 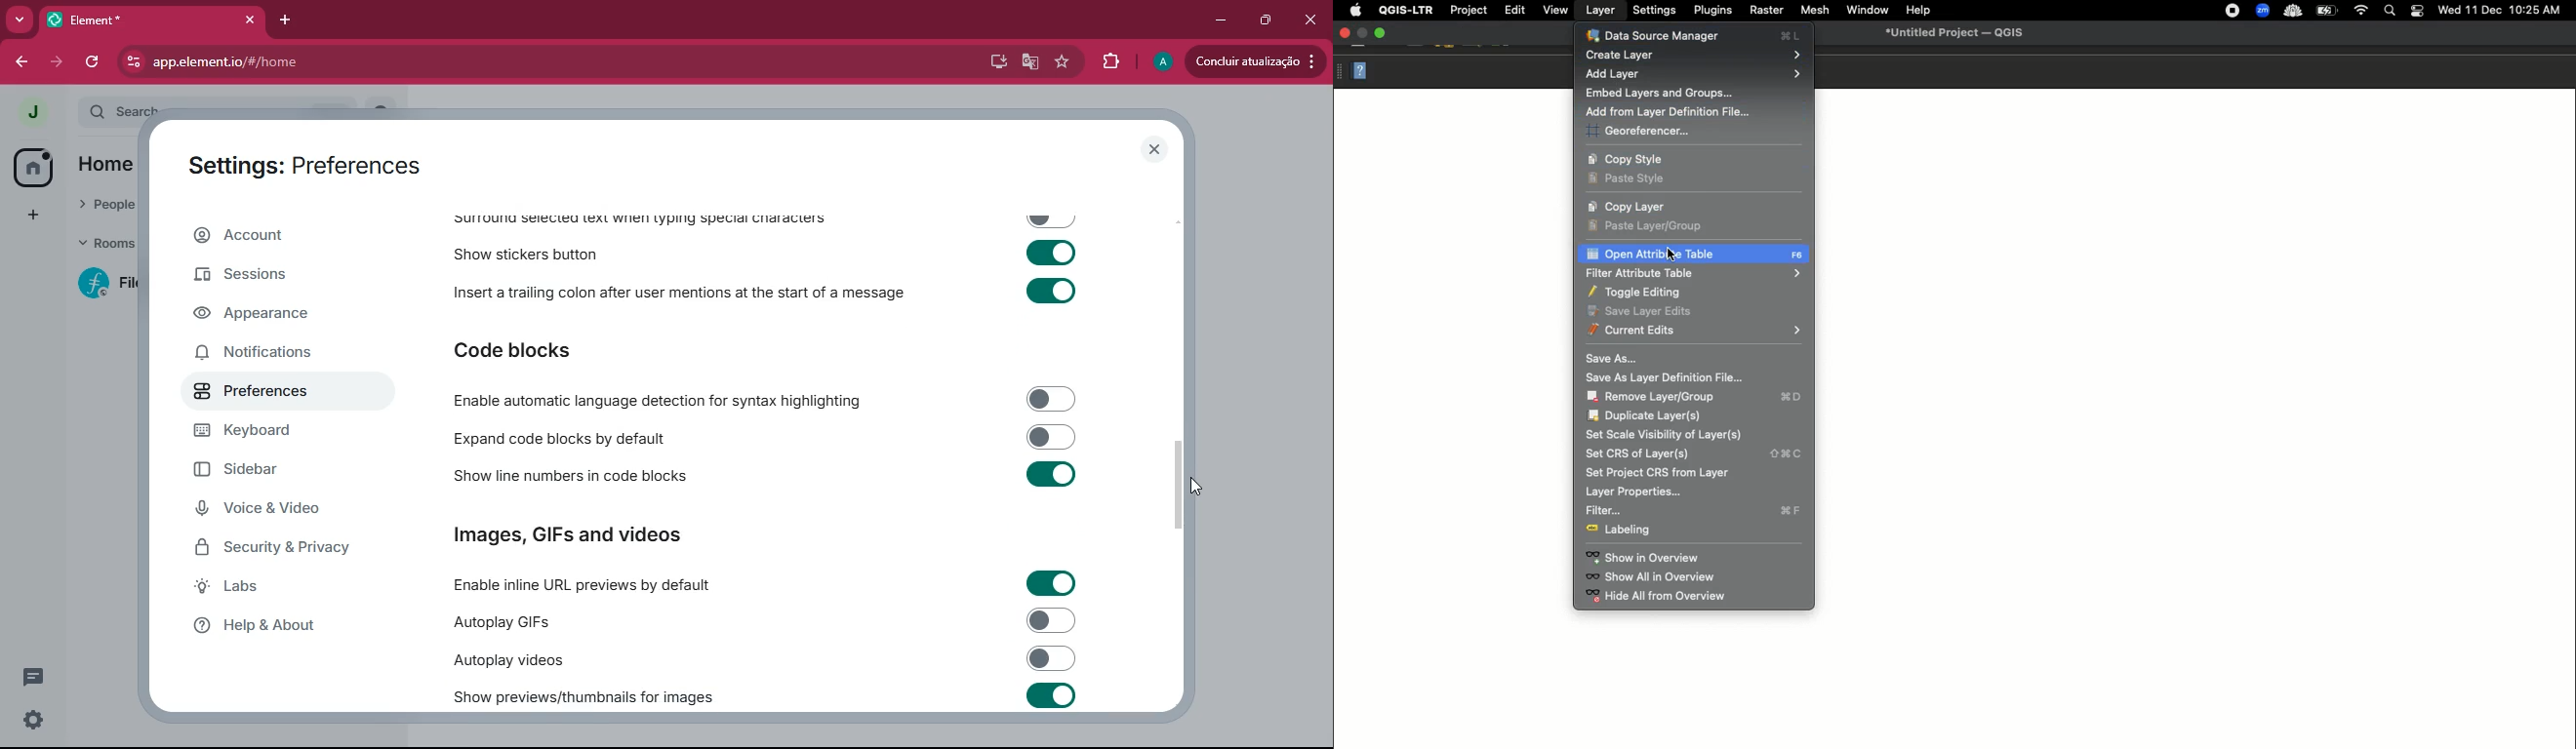 I want to click on Images, GIFs and videos, so click(x=577, y=535).